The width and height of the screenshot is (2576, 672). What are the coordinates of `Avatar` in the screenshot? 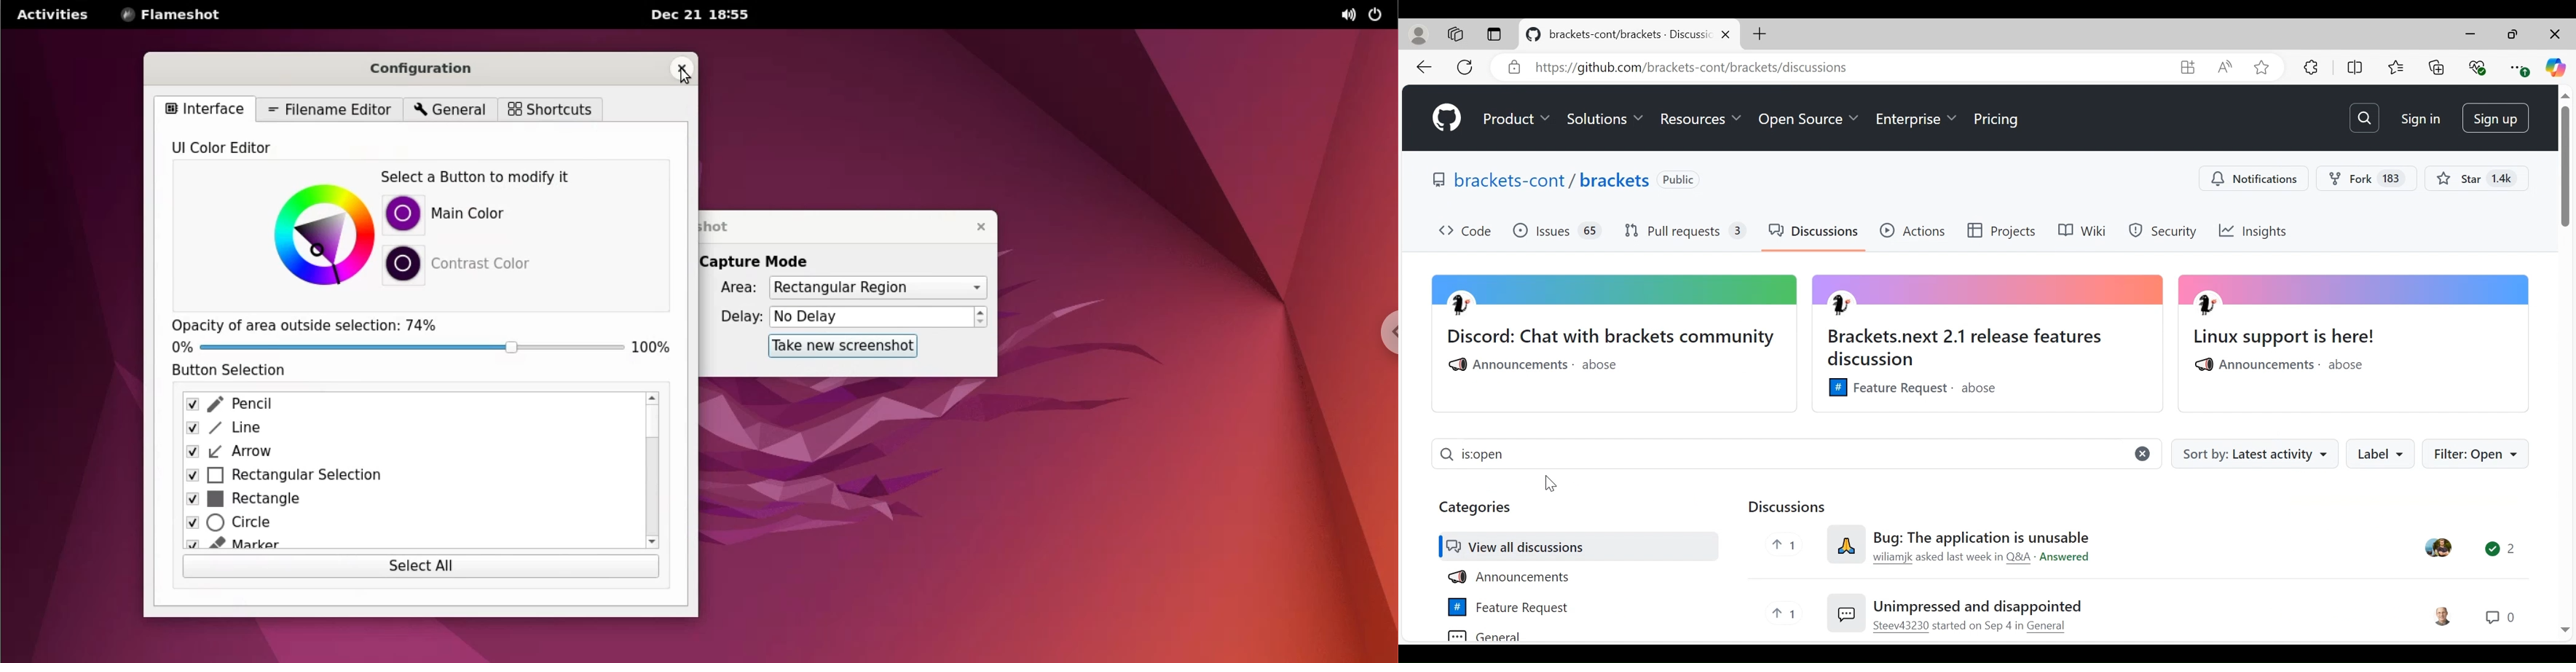 It's located at (1614, 299).